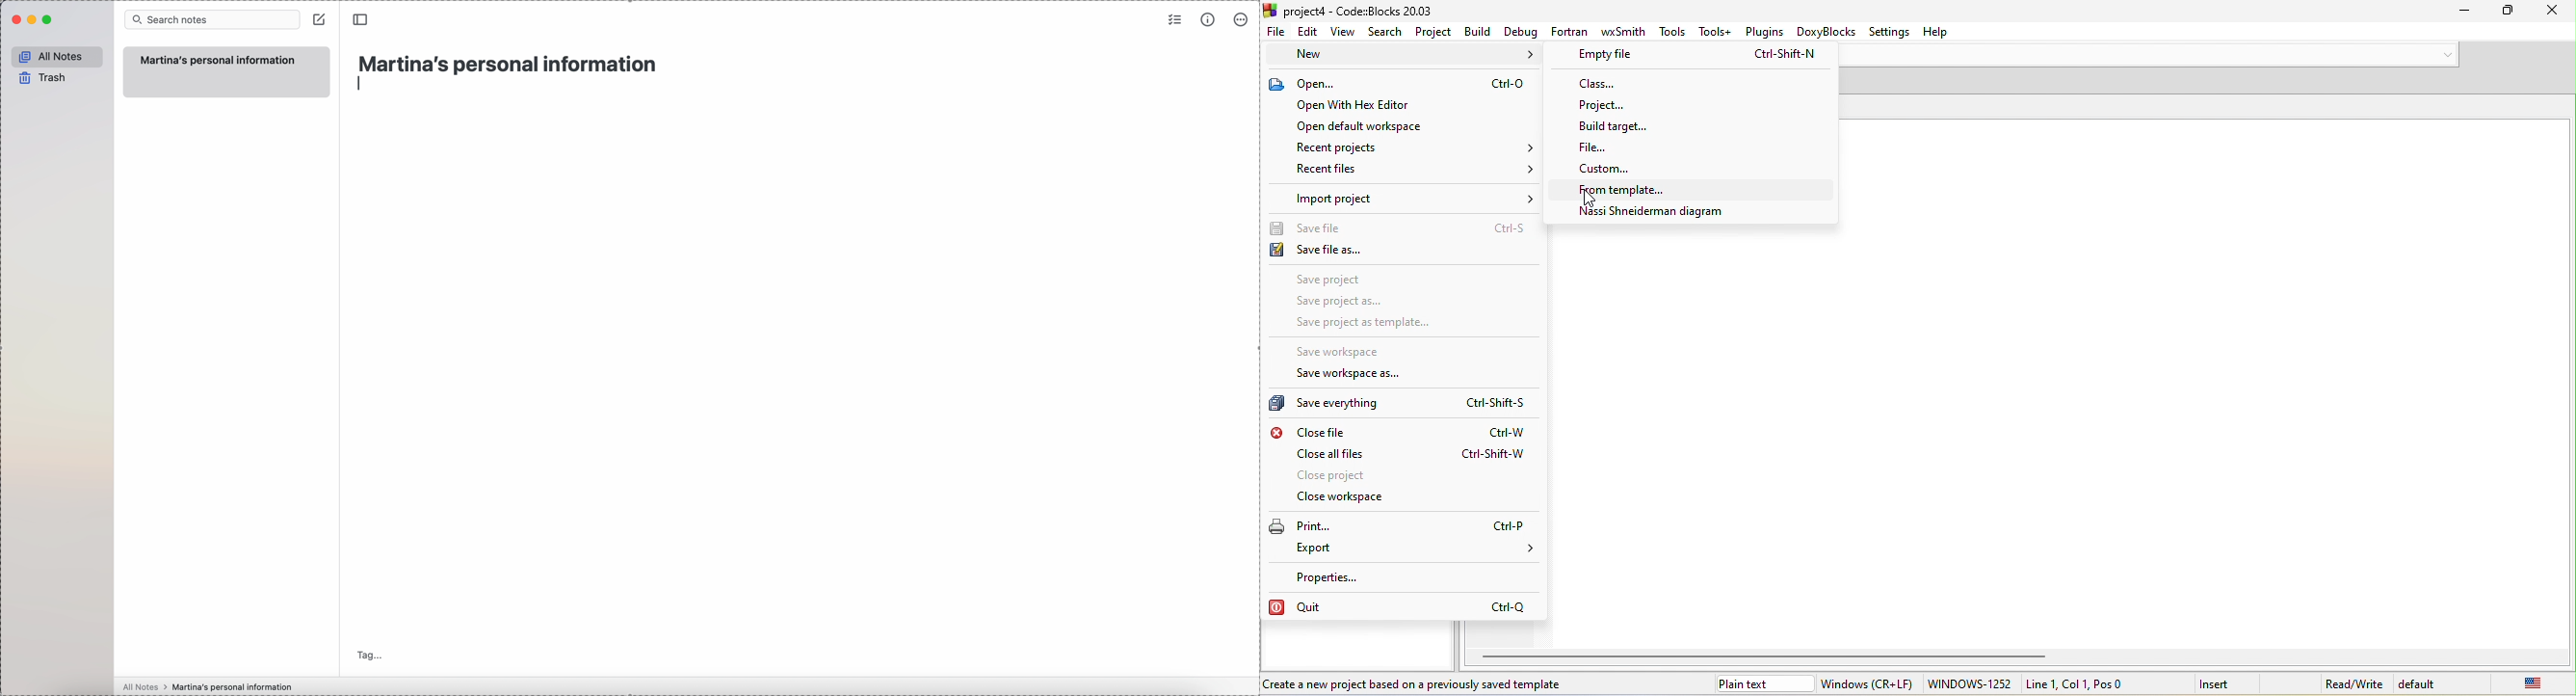  What do you see at coordinates (2447, 54) in the screenshot?
I see `down` at bounding box center [2447, 54].